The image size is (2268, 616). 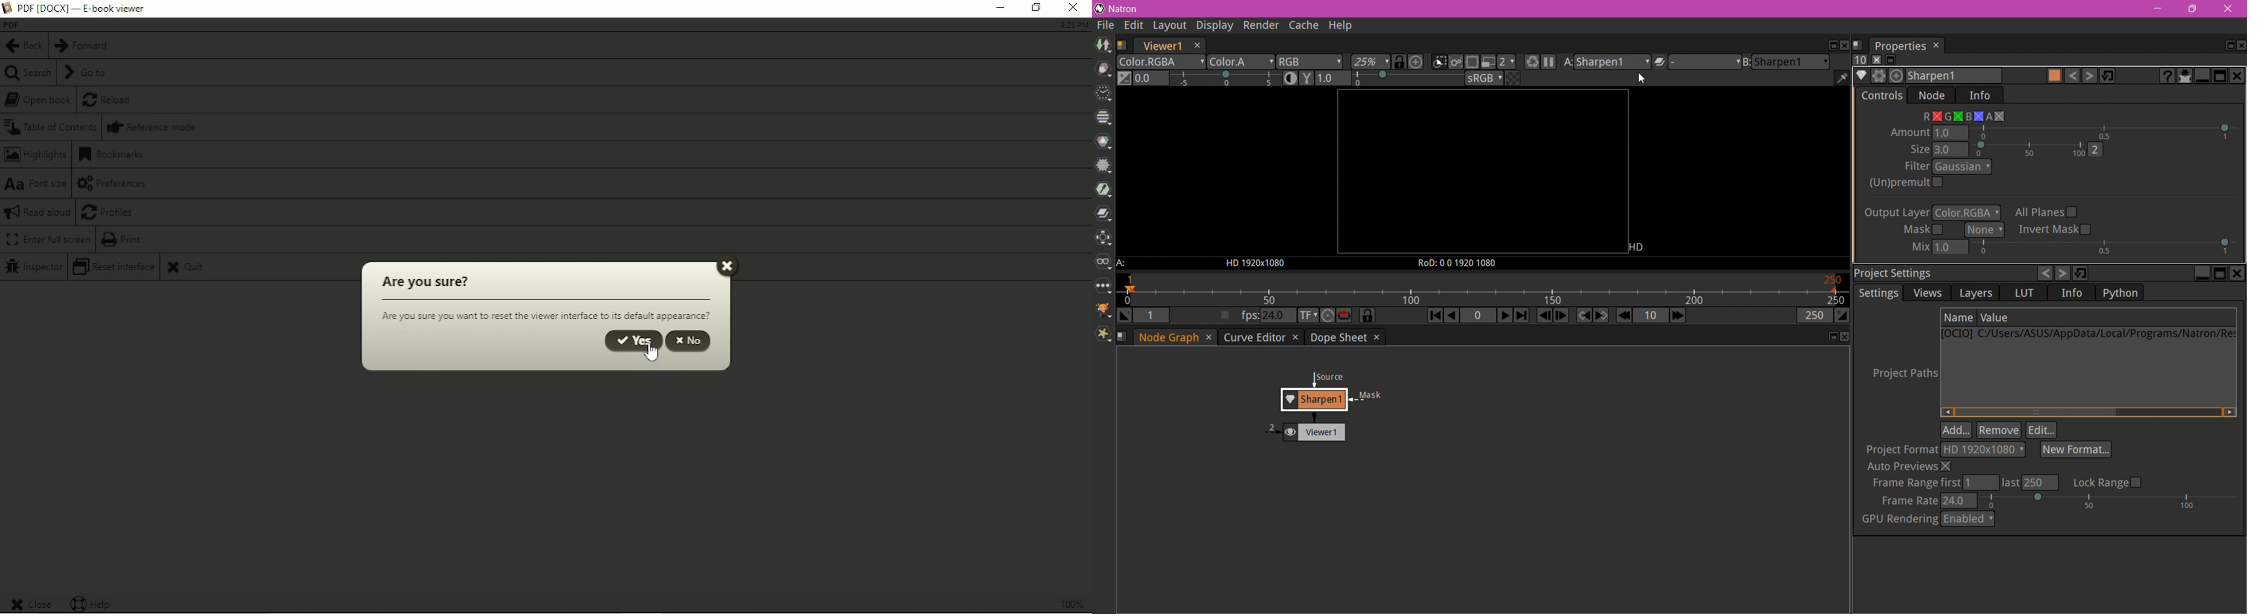 I want to click on premult, so click(x=1890, y=195).